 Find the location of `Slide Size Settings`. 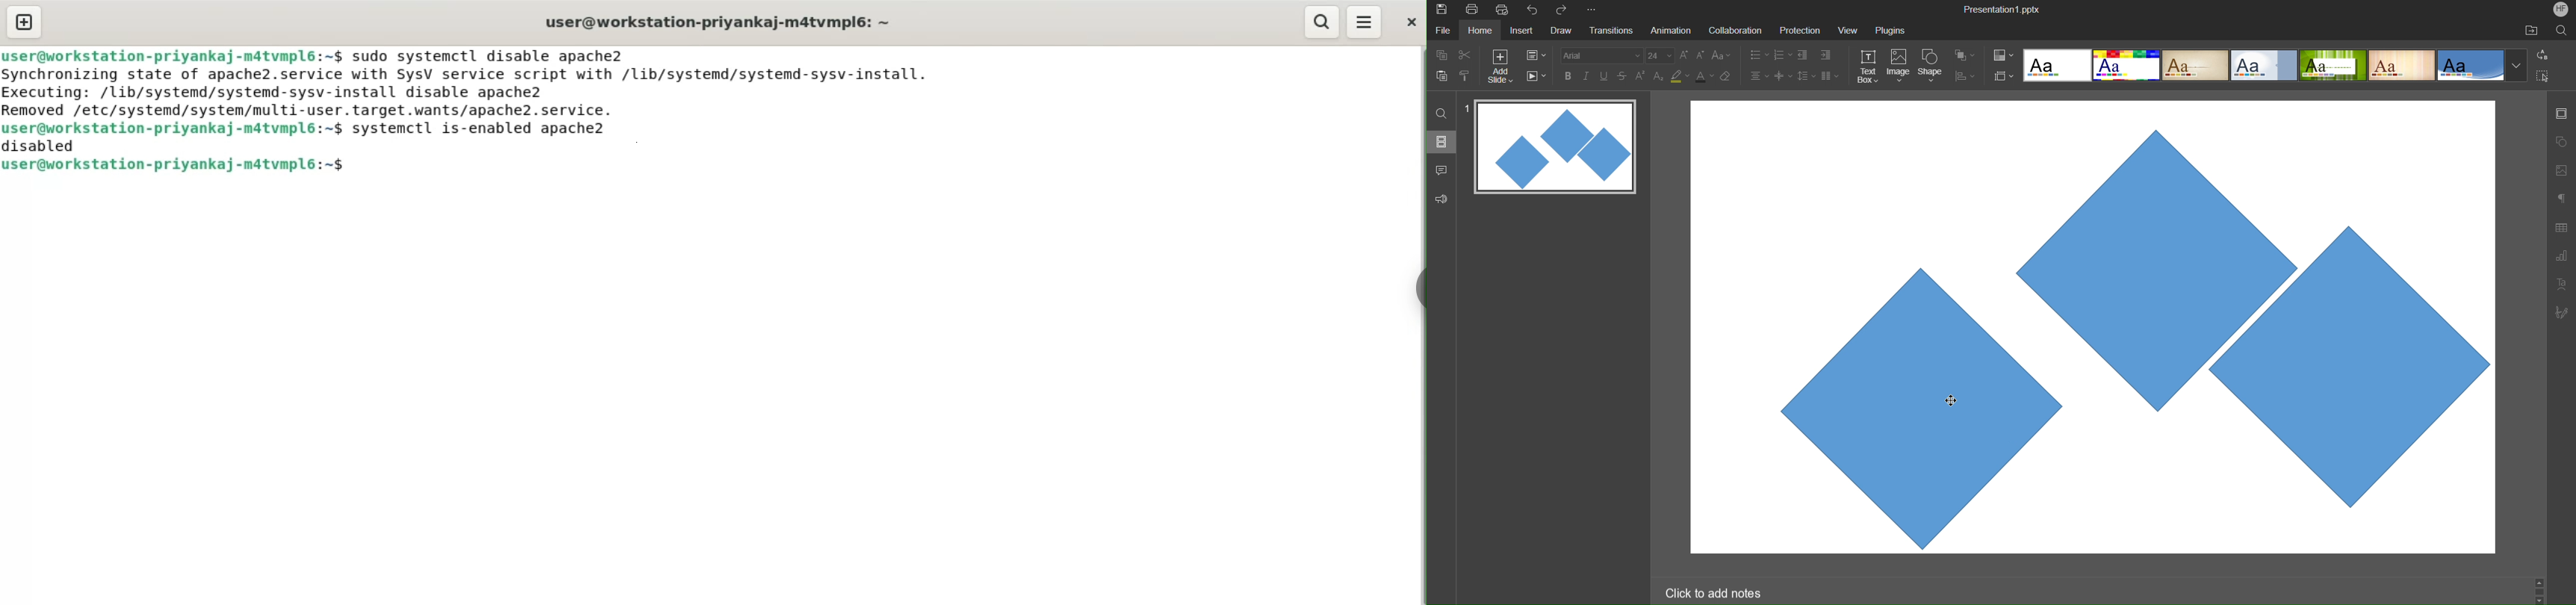

Slide Size Settings is located at coordinates (2005, 75).